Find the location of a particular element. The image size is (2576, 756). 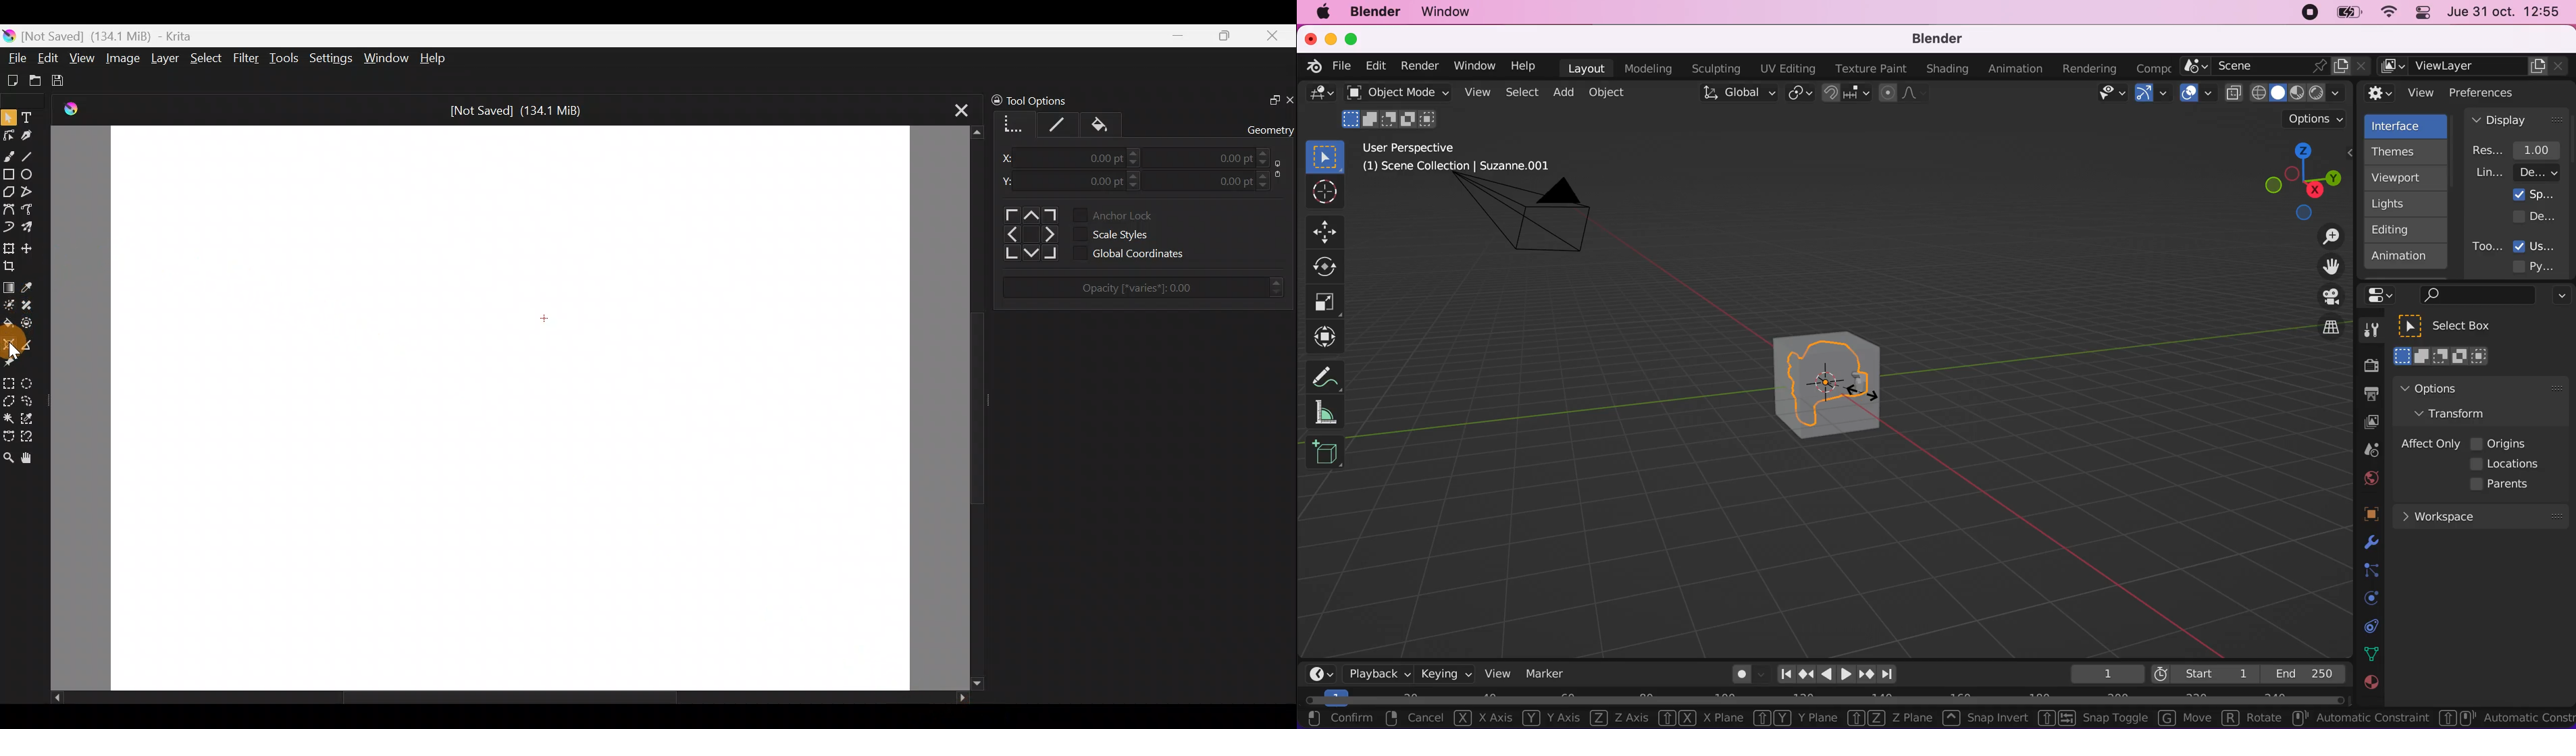

Line is located at coordinates (33, 156).